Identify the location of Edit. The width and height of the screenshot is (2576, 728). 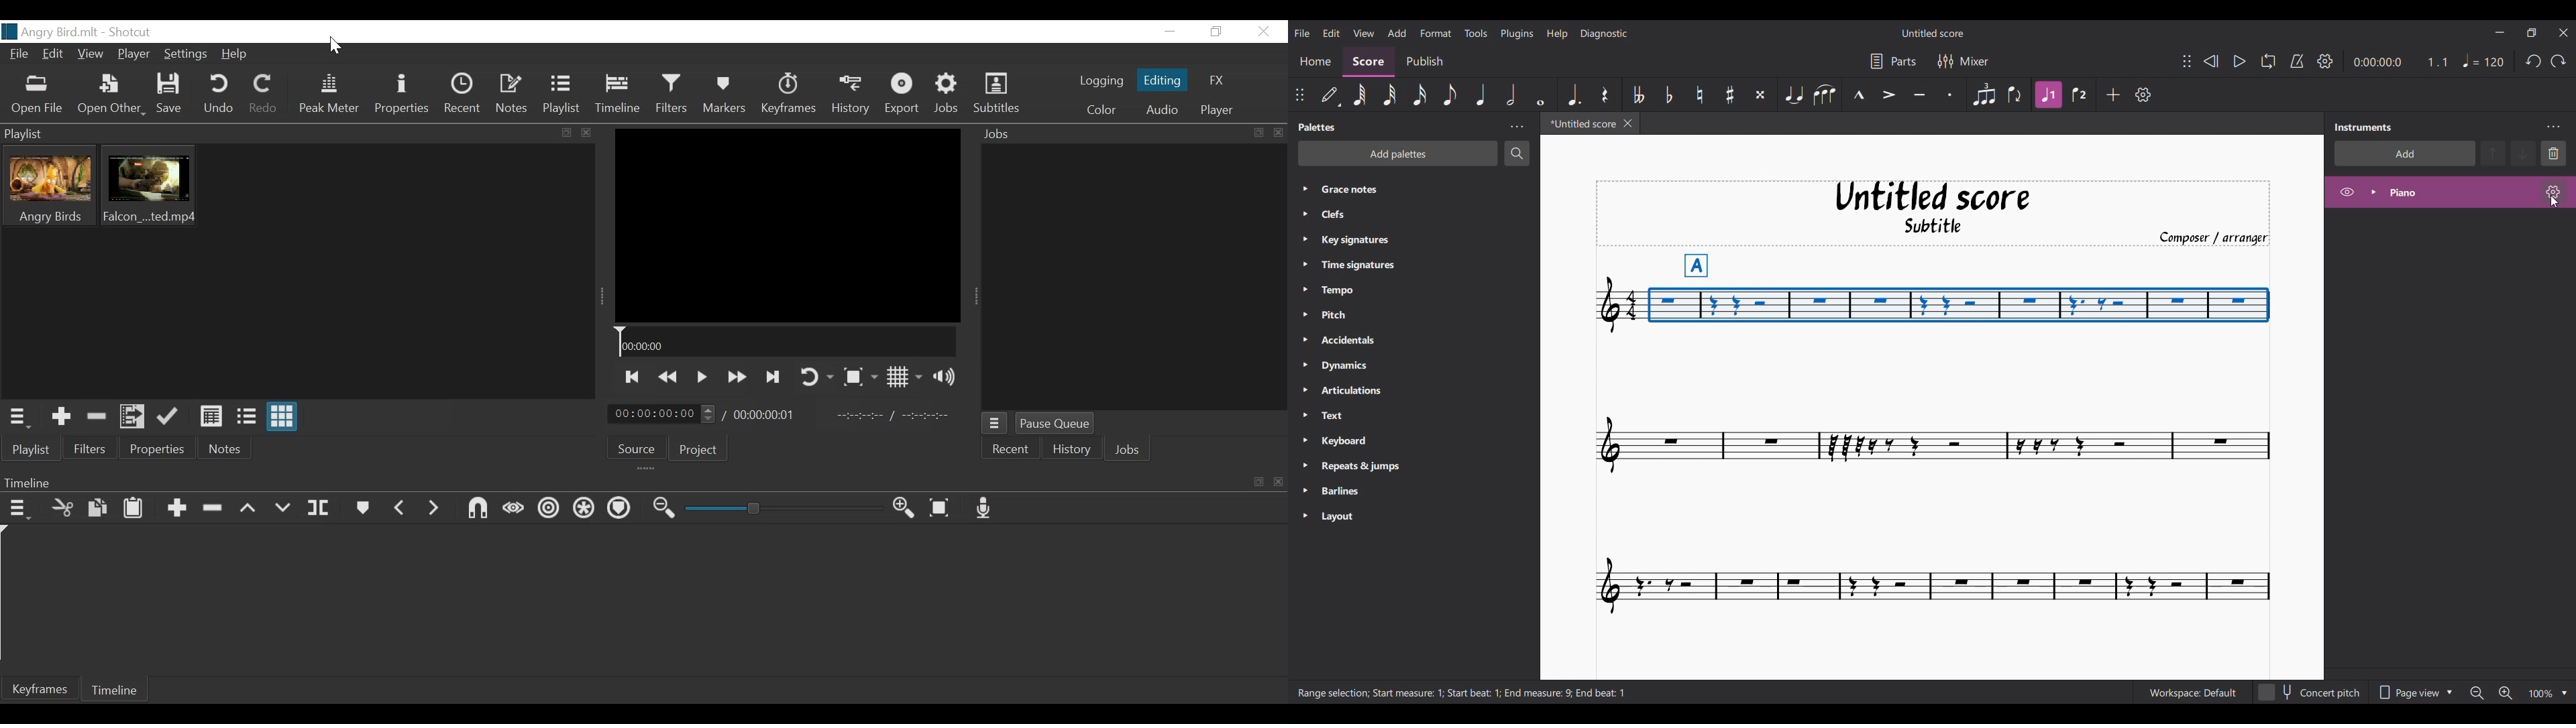
(54, 56).